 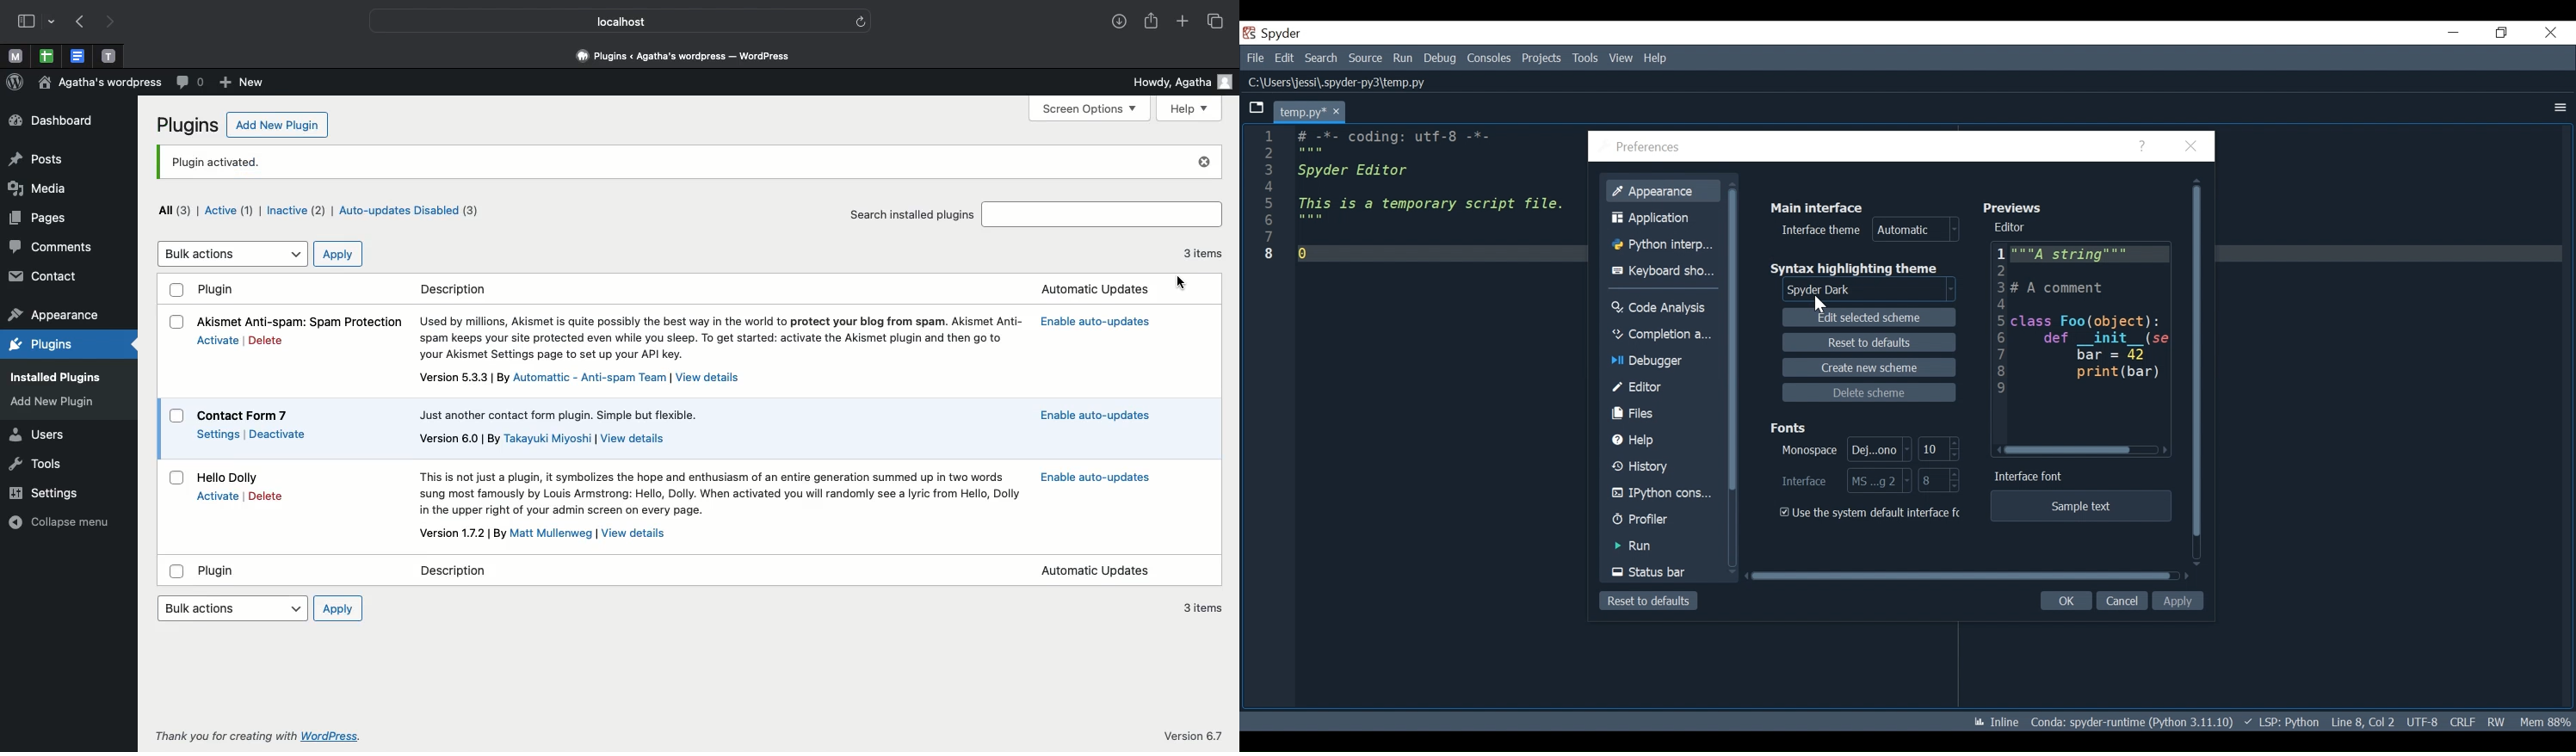 What do you see at coordinates (1663, 572) in the screenshot?
I see `Status Bar` at bounding box center [1663, 572].